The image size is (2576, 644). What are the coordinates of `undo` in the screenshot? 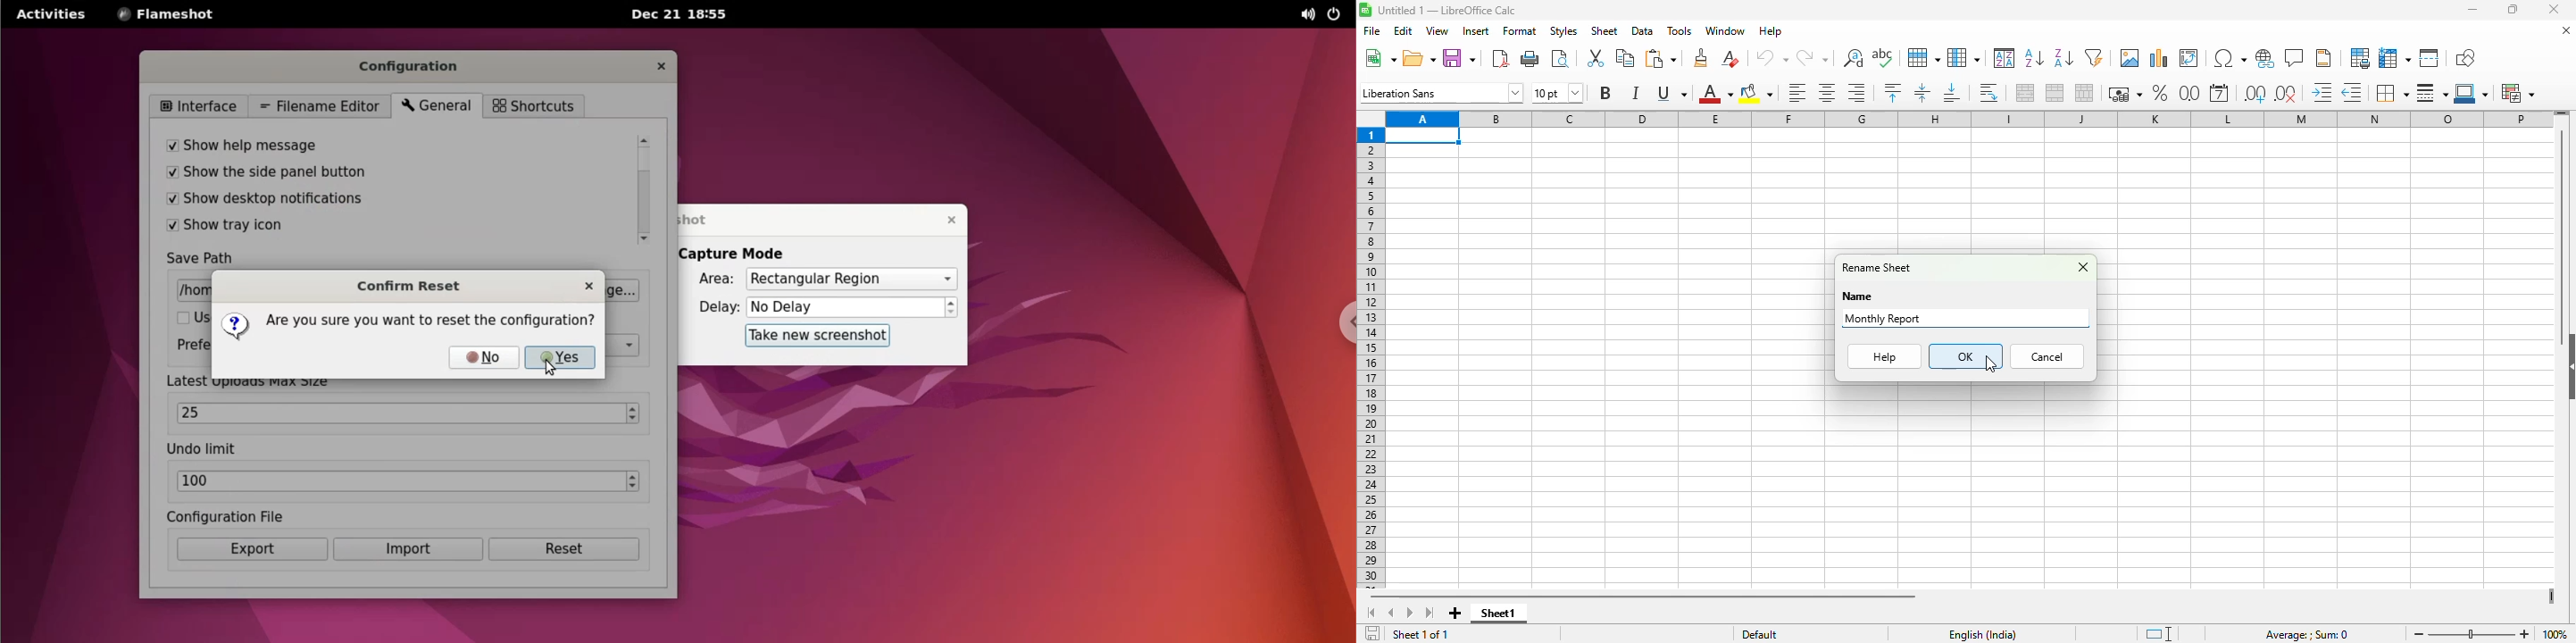 It's located at (1770, 58).